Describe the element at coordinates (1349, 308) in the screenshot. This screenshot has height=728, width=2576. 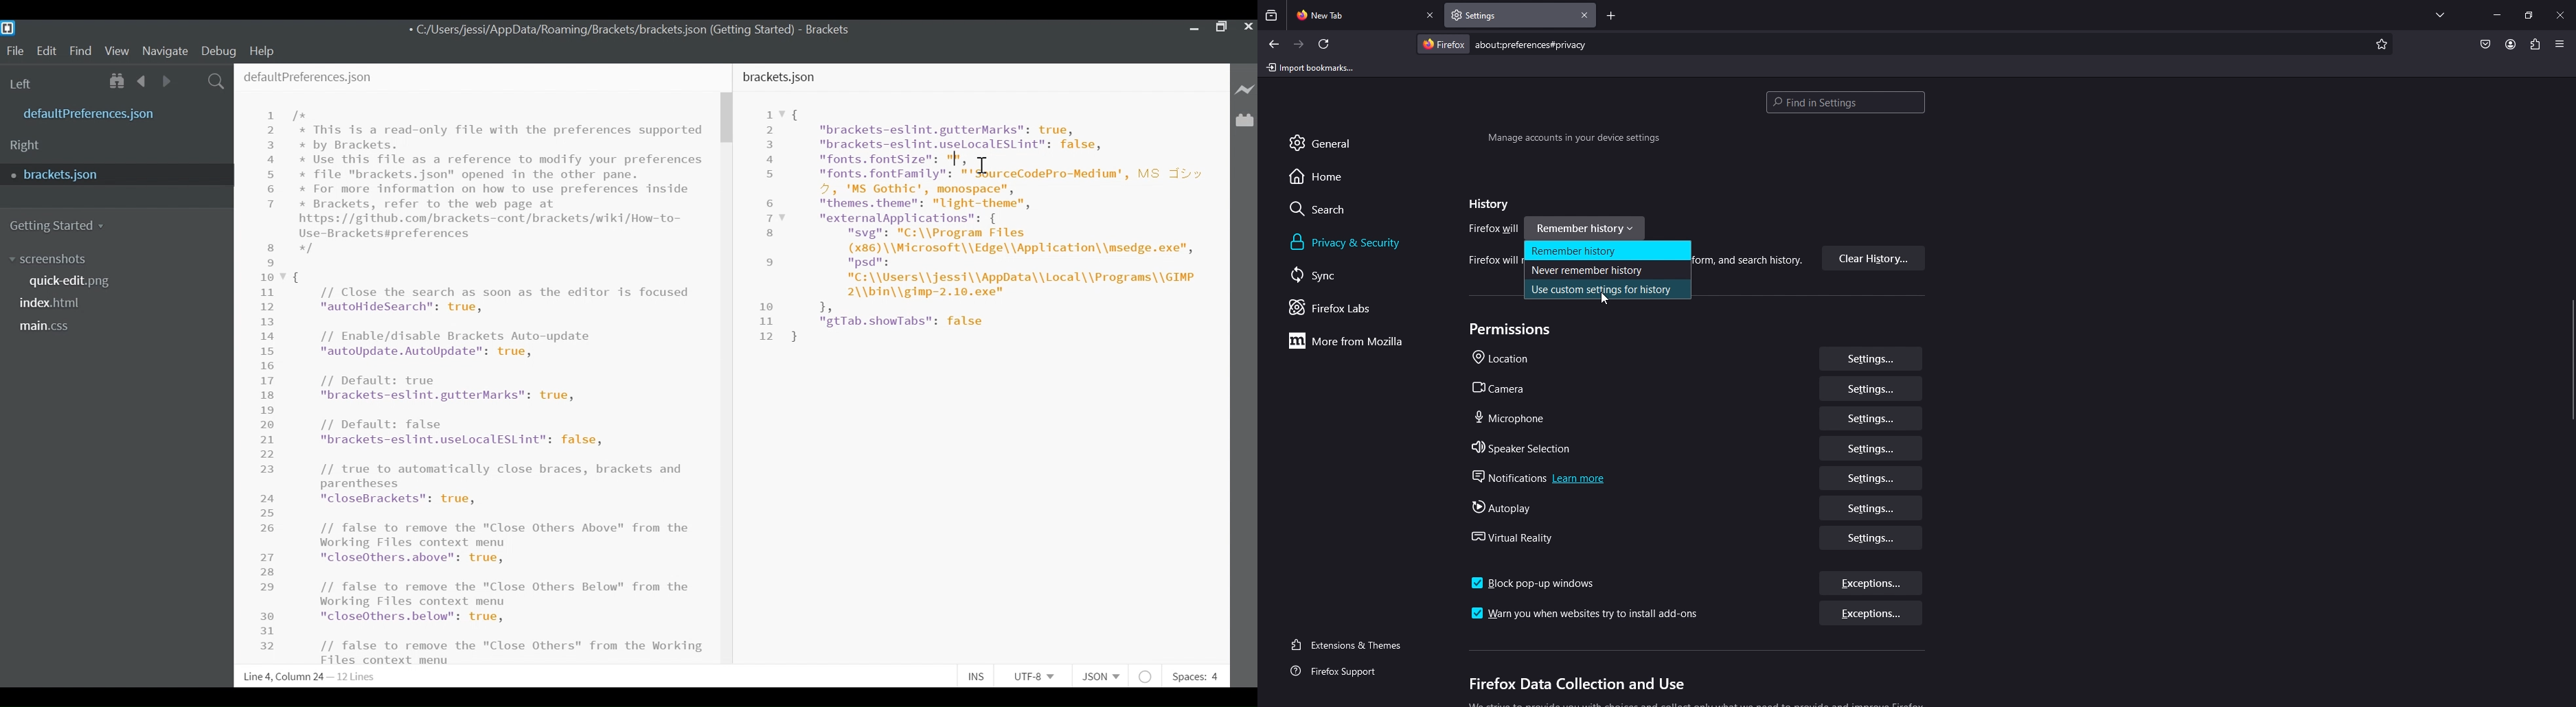
I see `firefox labs` at that location.